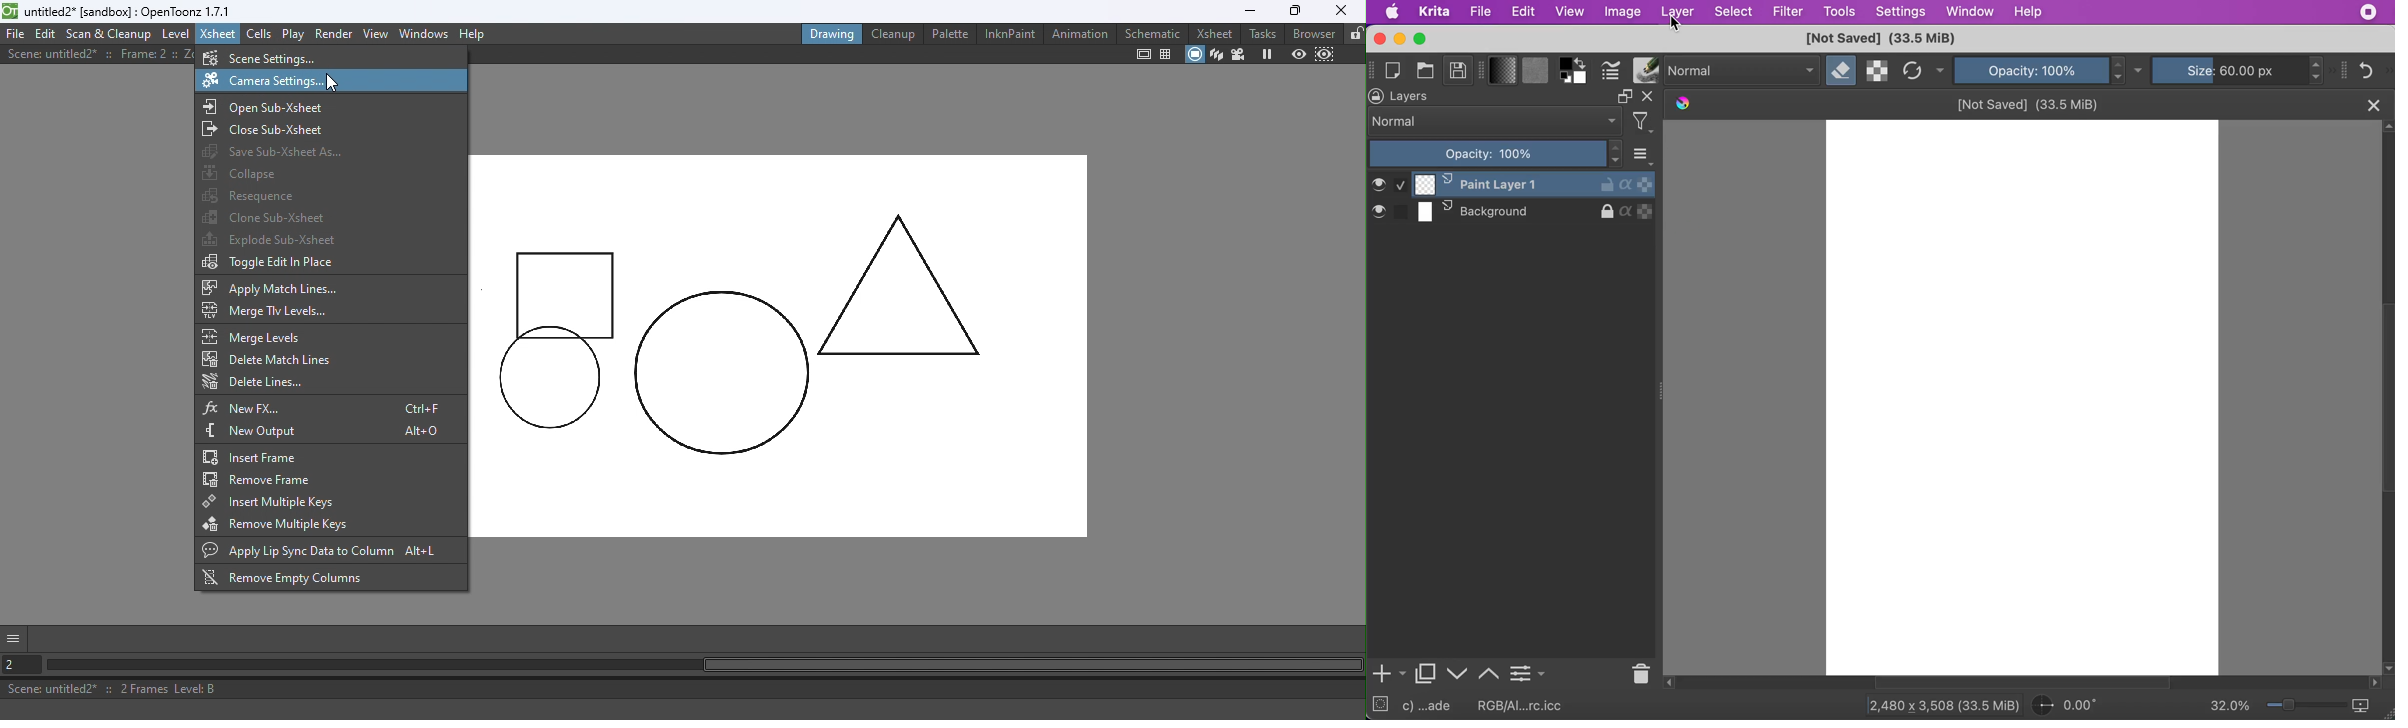 Image resolution: width=2408 pixels, height=728 pixels. What do you see at coordinates (1913, 71) in the screenshot?
I see `reload original preset` at bounding box center [1913, 71].